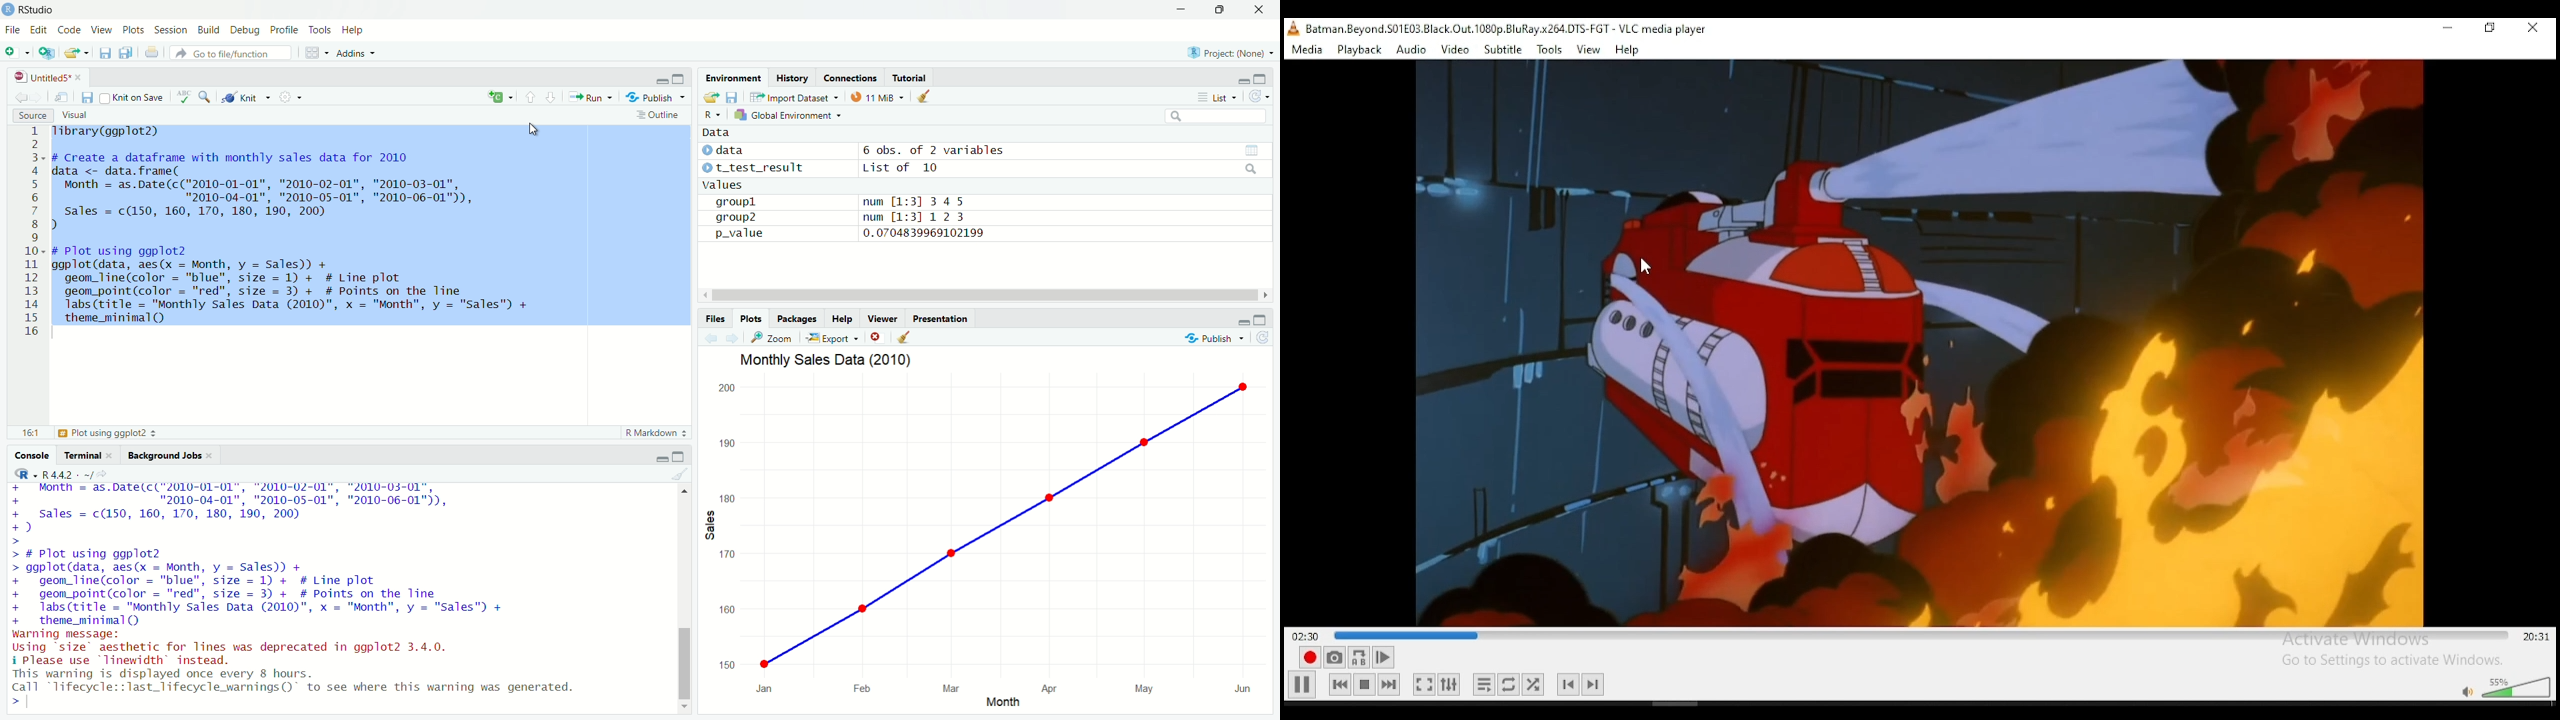 Image resolution: width=2576 pixels, height=728 pixels. Describe the element at coordinates (656, 431) in the screenshot. I see `R Markdown` at that location.